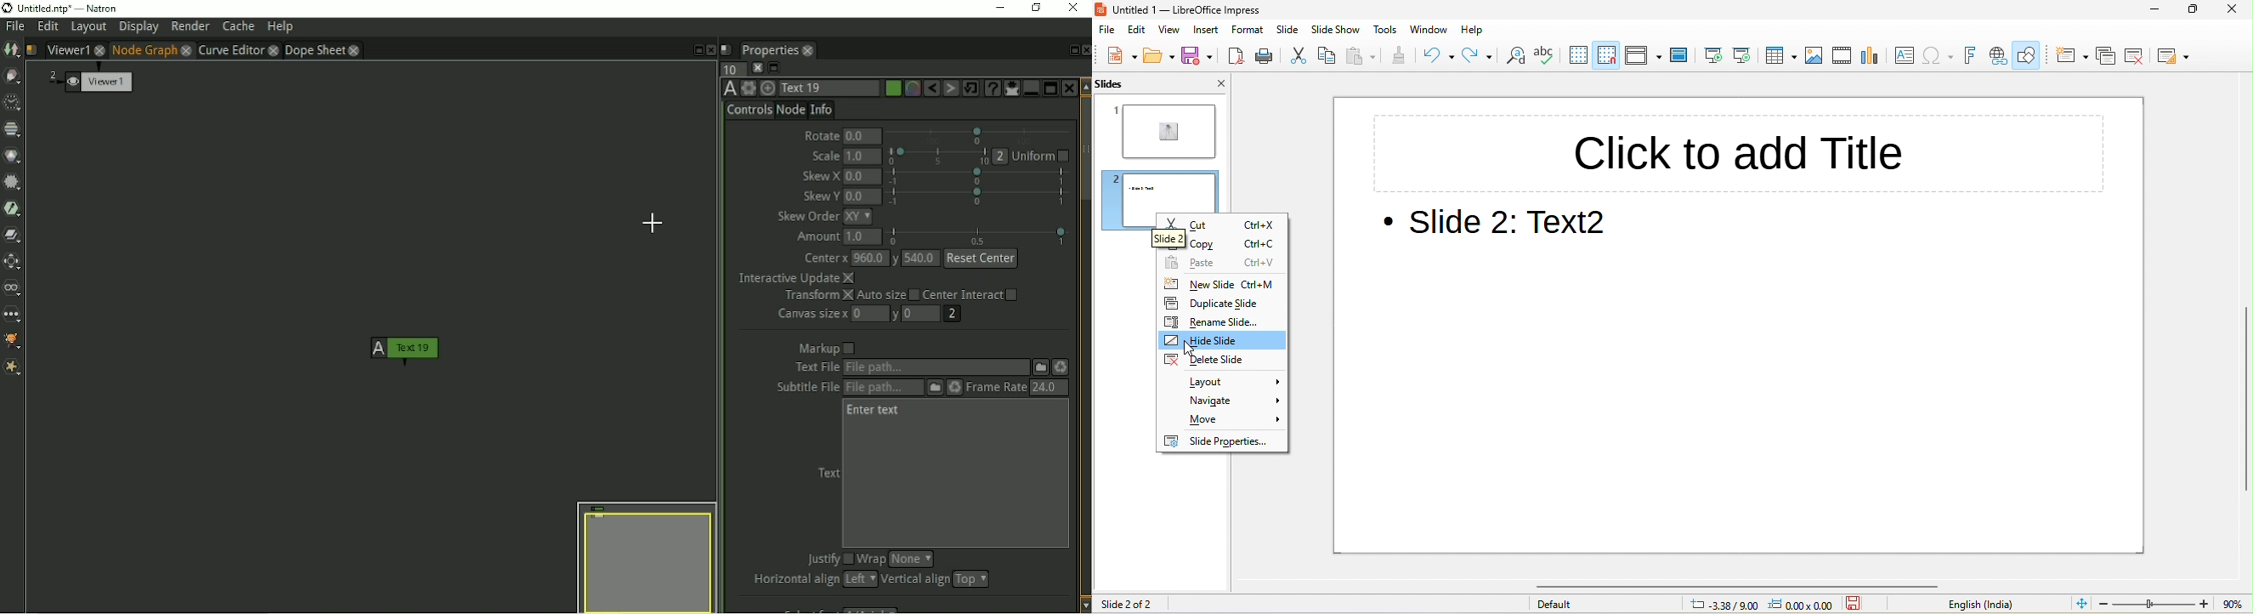  I want to click on ctrl+x, so click(1261, 225).